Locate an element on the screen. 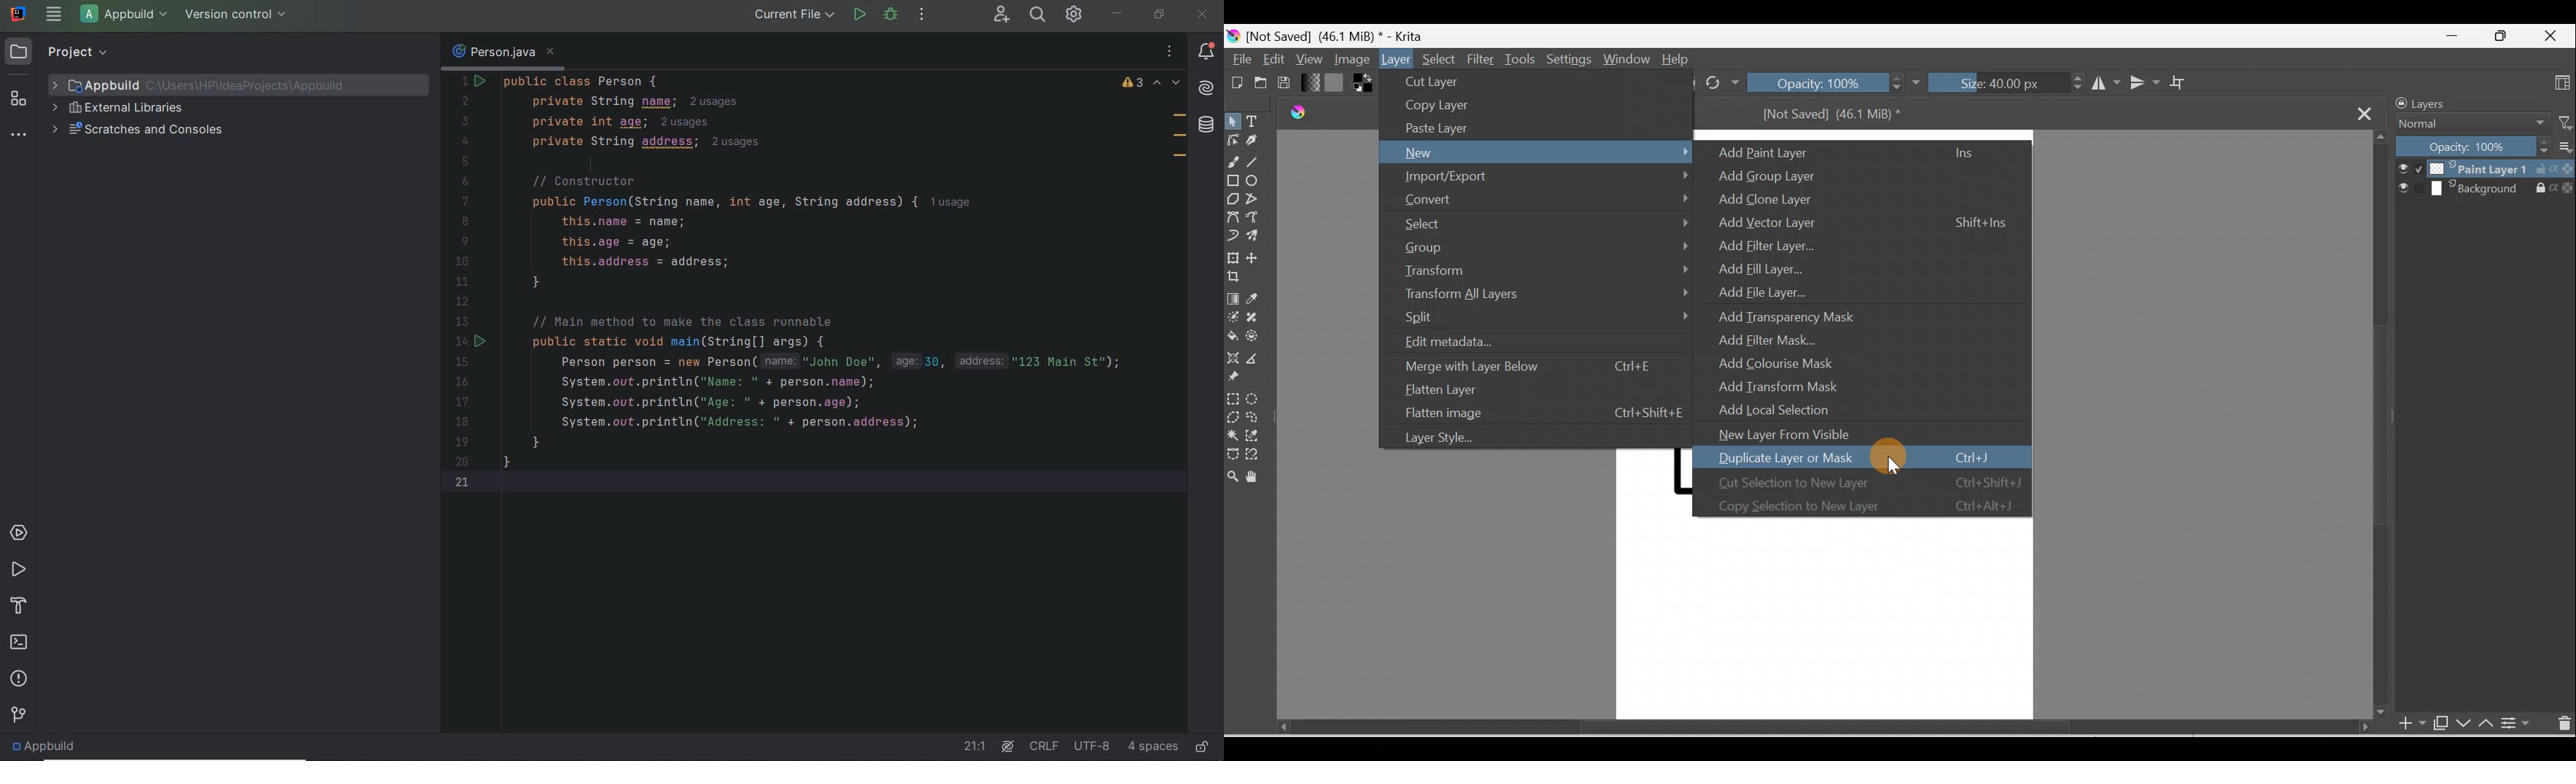 The height and width of the screenshot is (784, 2576). Set foreground & background colors is located at coordinates (1362, 85).